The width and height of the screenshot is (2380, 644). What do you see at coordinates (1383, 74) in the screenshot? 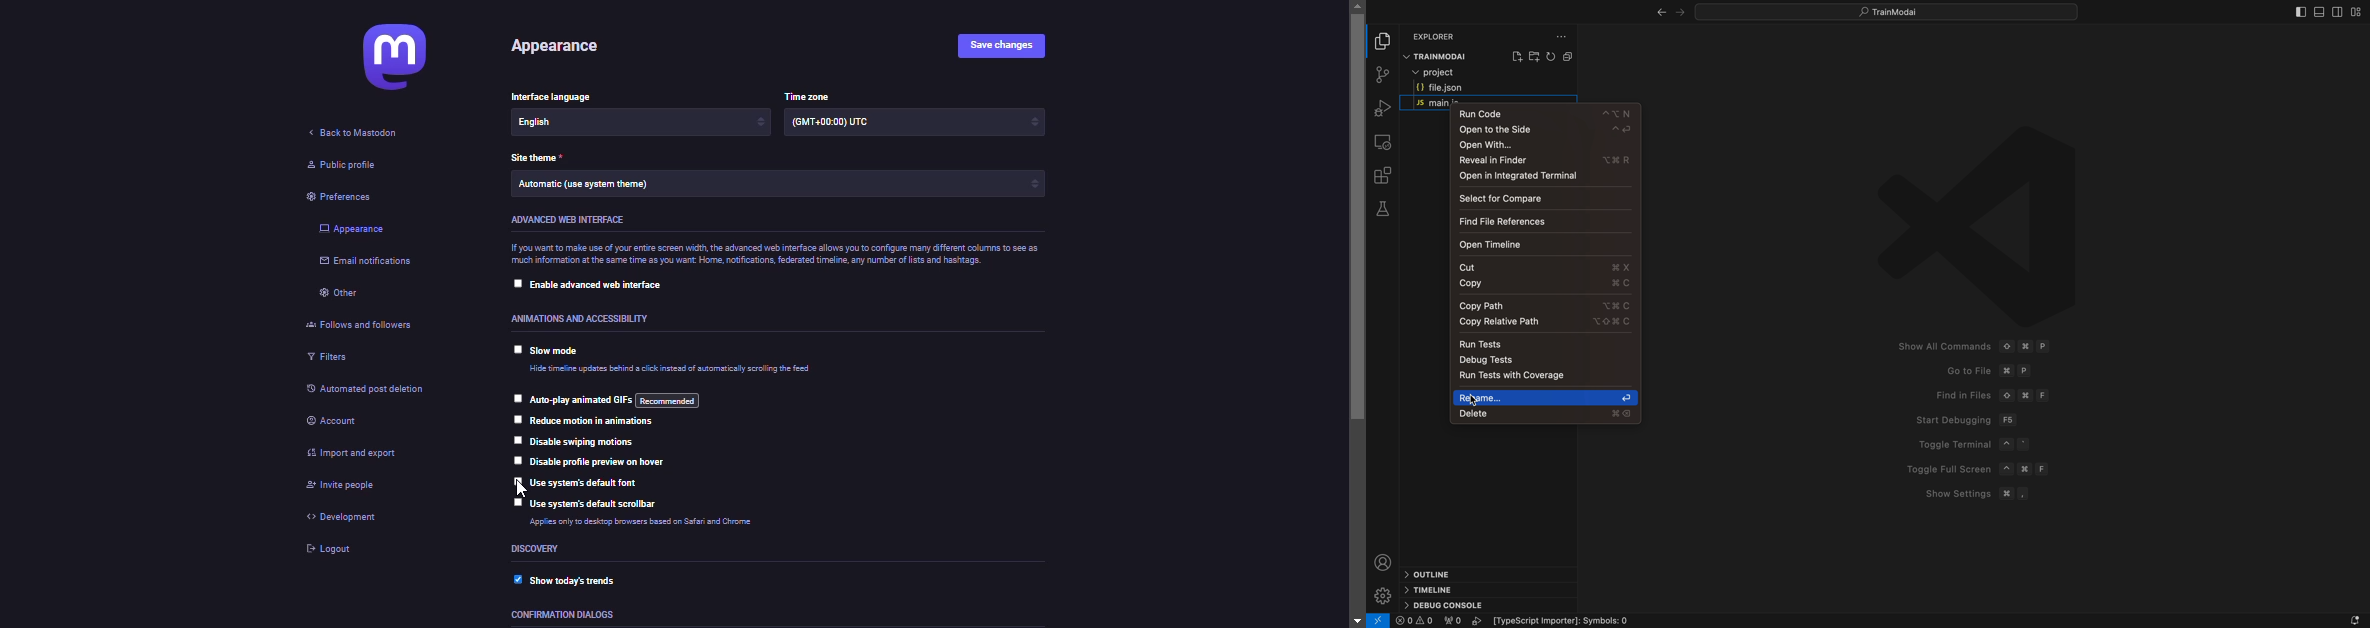
I see `git` at bounding box center [1383, 74].